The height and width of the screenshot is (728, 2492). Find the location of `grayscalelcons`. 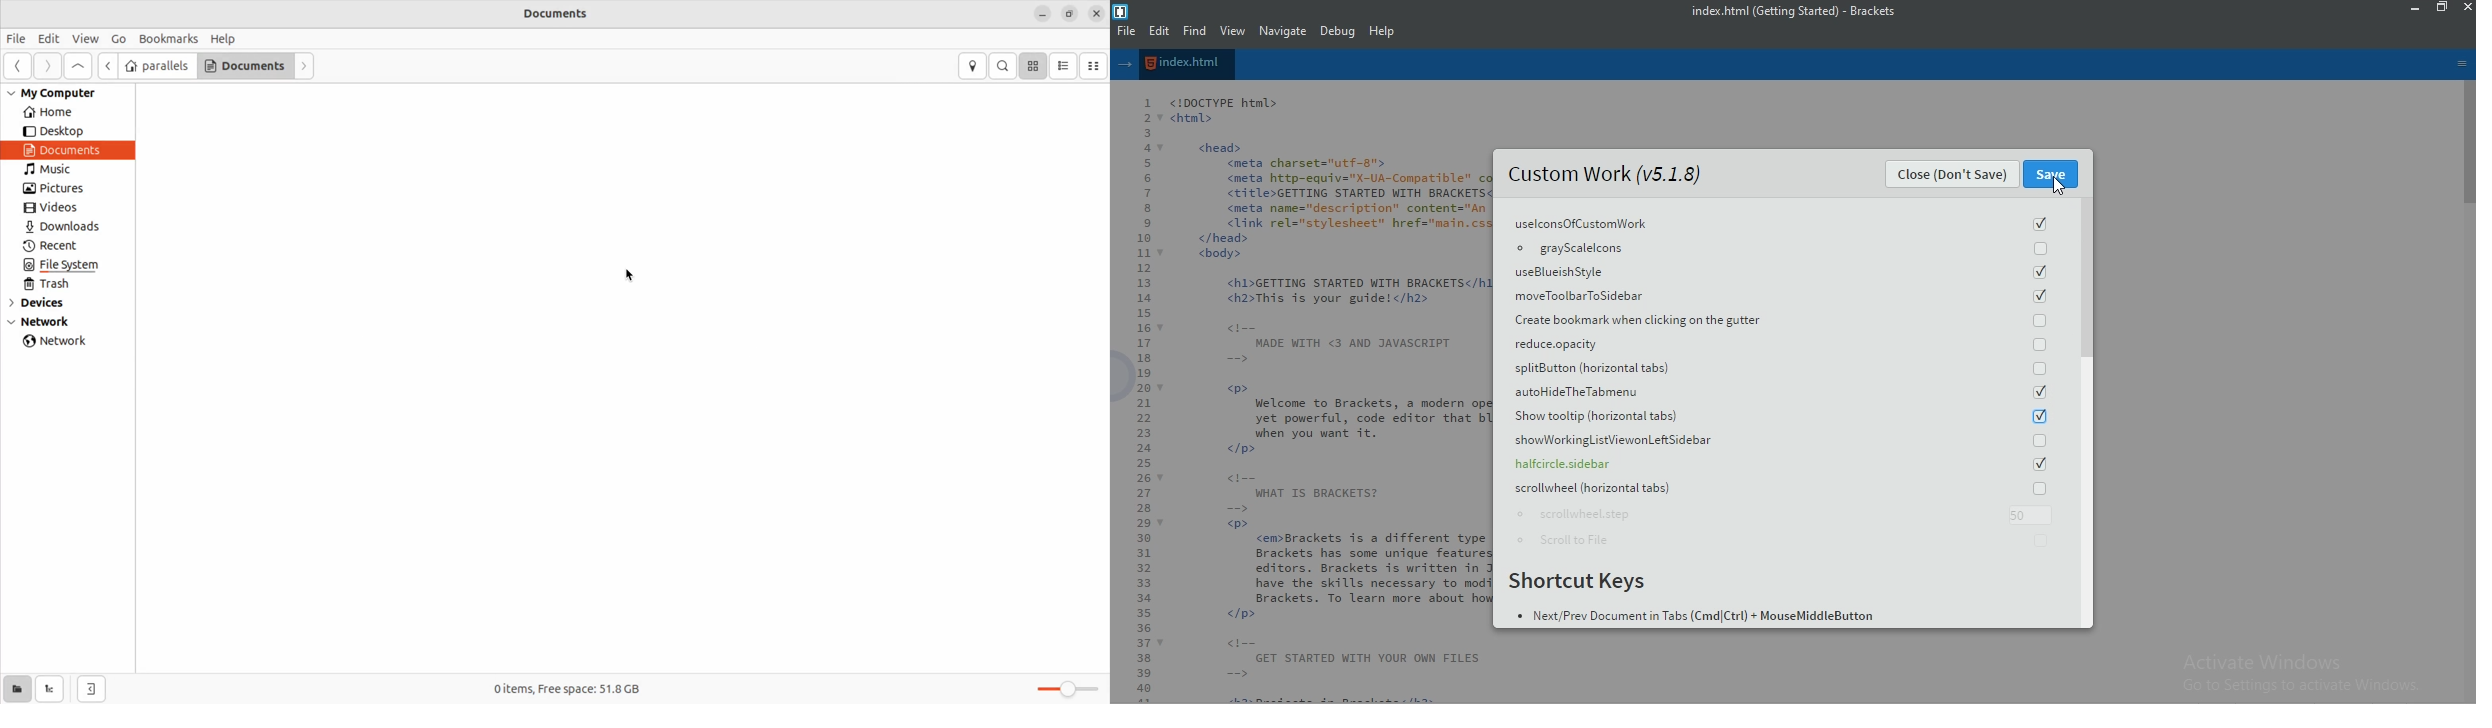

grayscalelcons is located at coordinates (1782, 247).